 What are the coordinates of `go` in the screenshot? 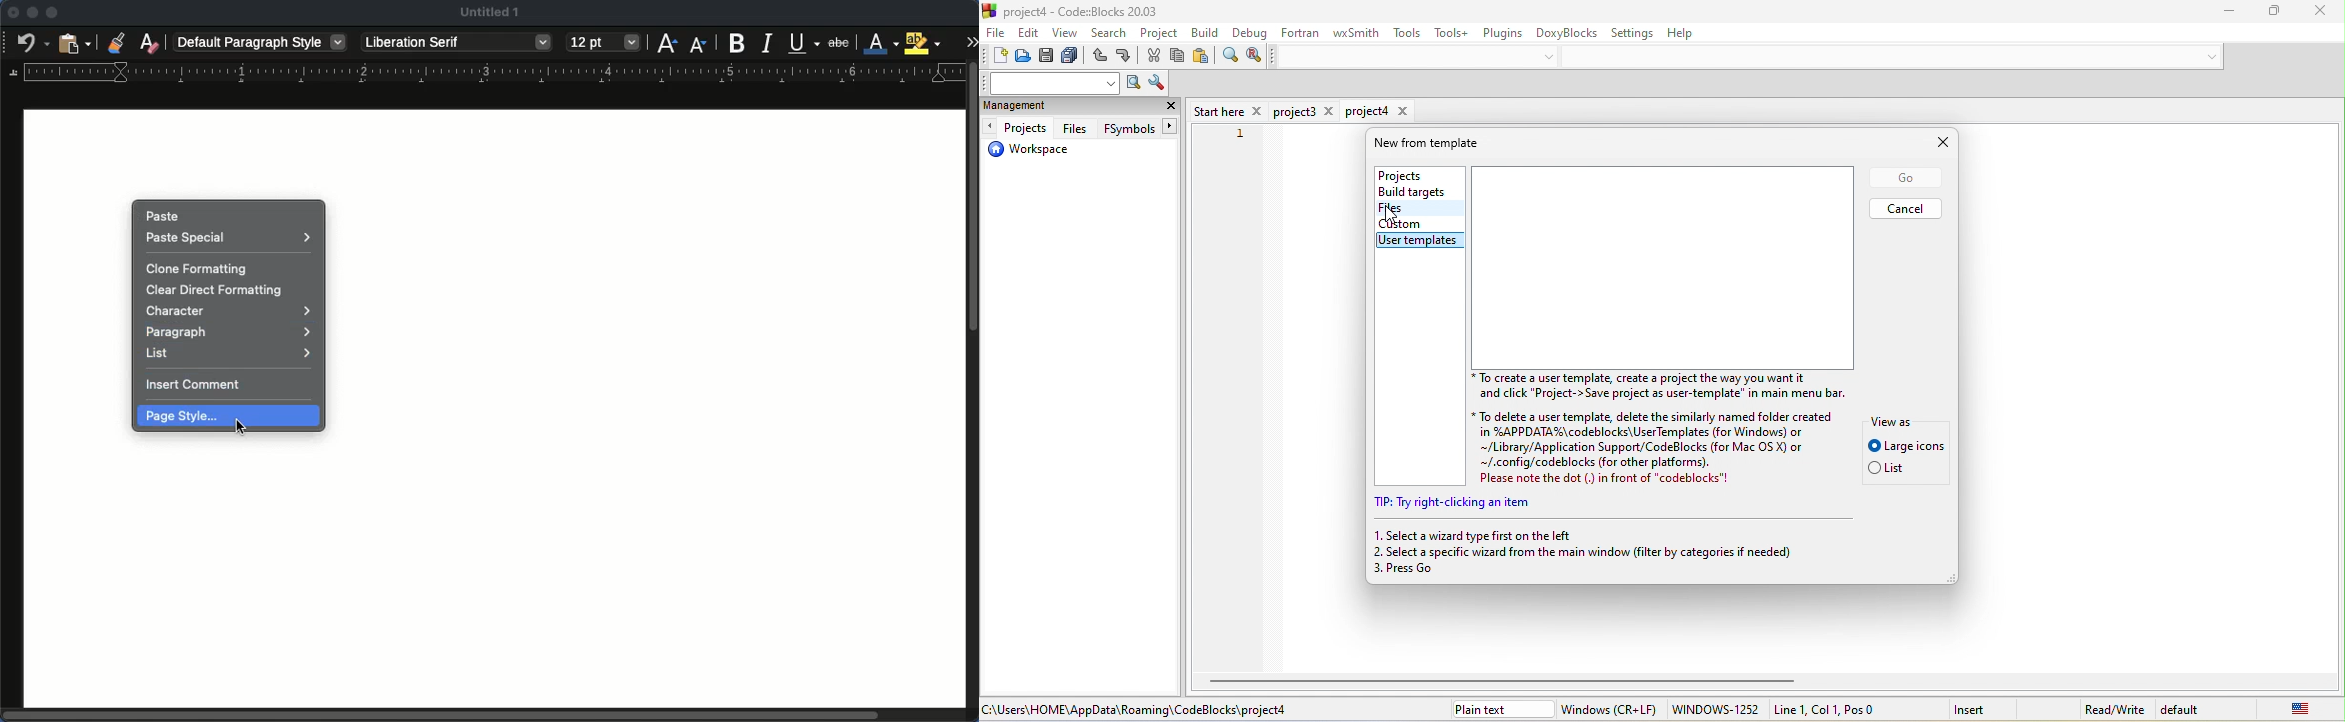 It's located at (1904, 178).